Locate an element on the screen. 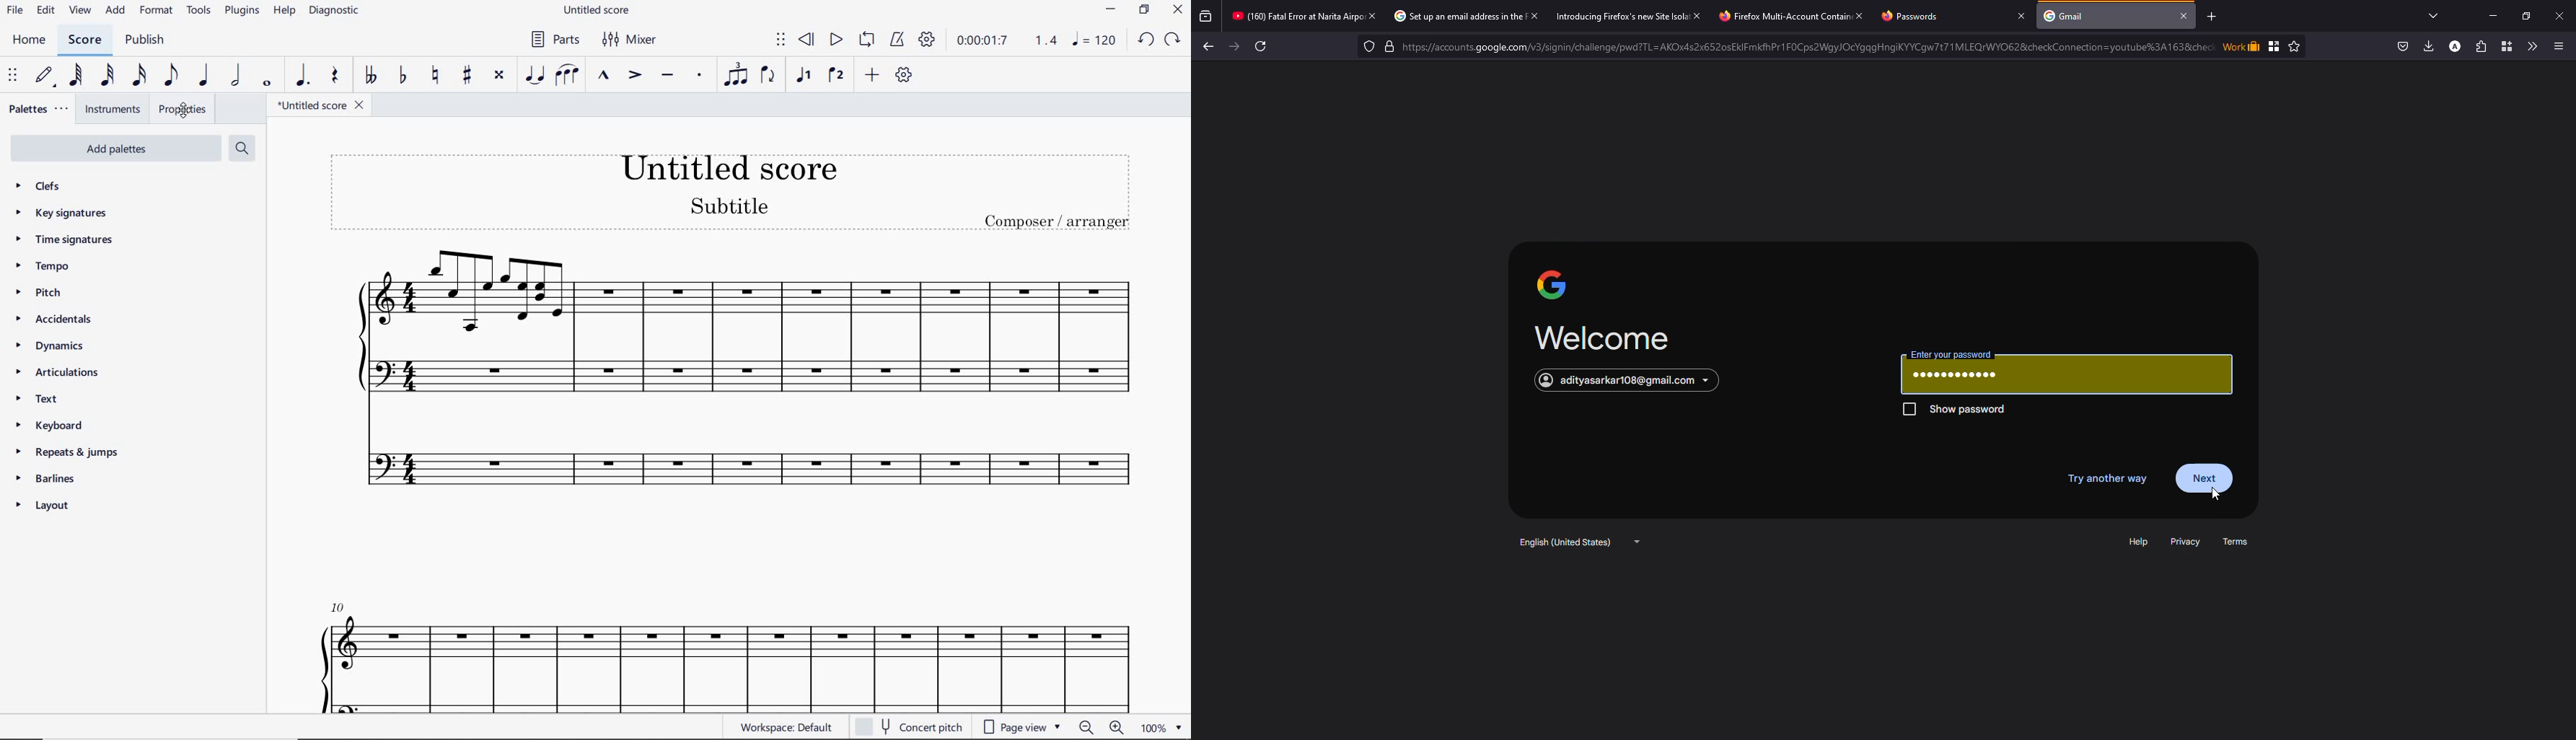 Image resolution: width=2576 pixels, height=756 pixels. FILE is located at coordinates (15, 11).